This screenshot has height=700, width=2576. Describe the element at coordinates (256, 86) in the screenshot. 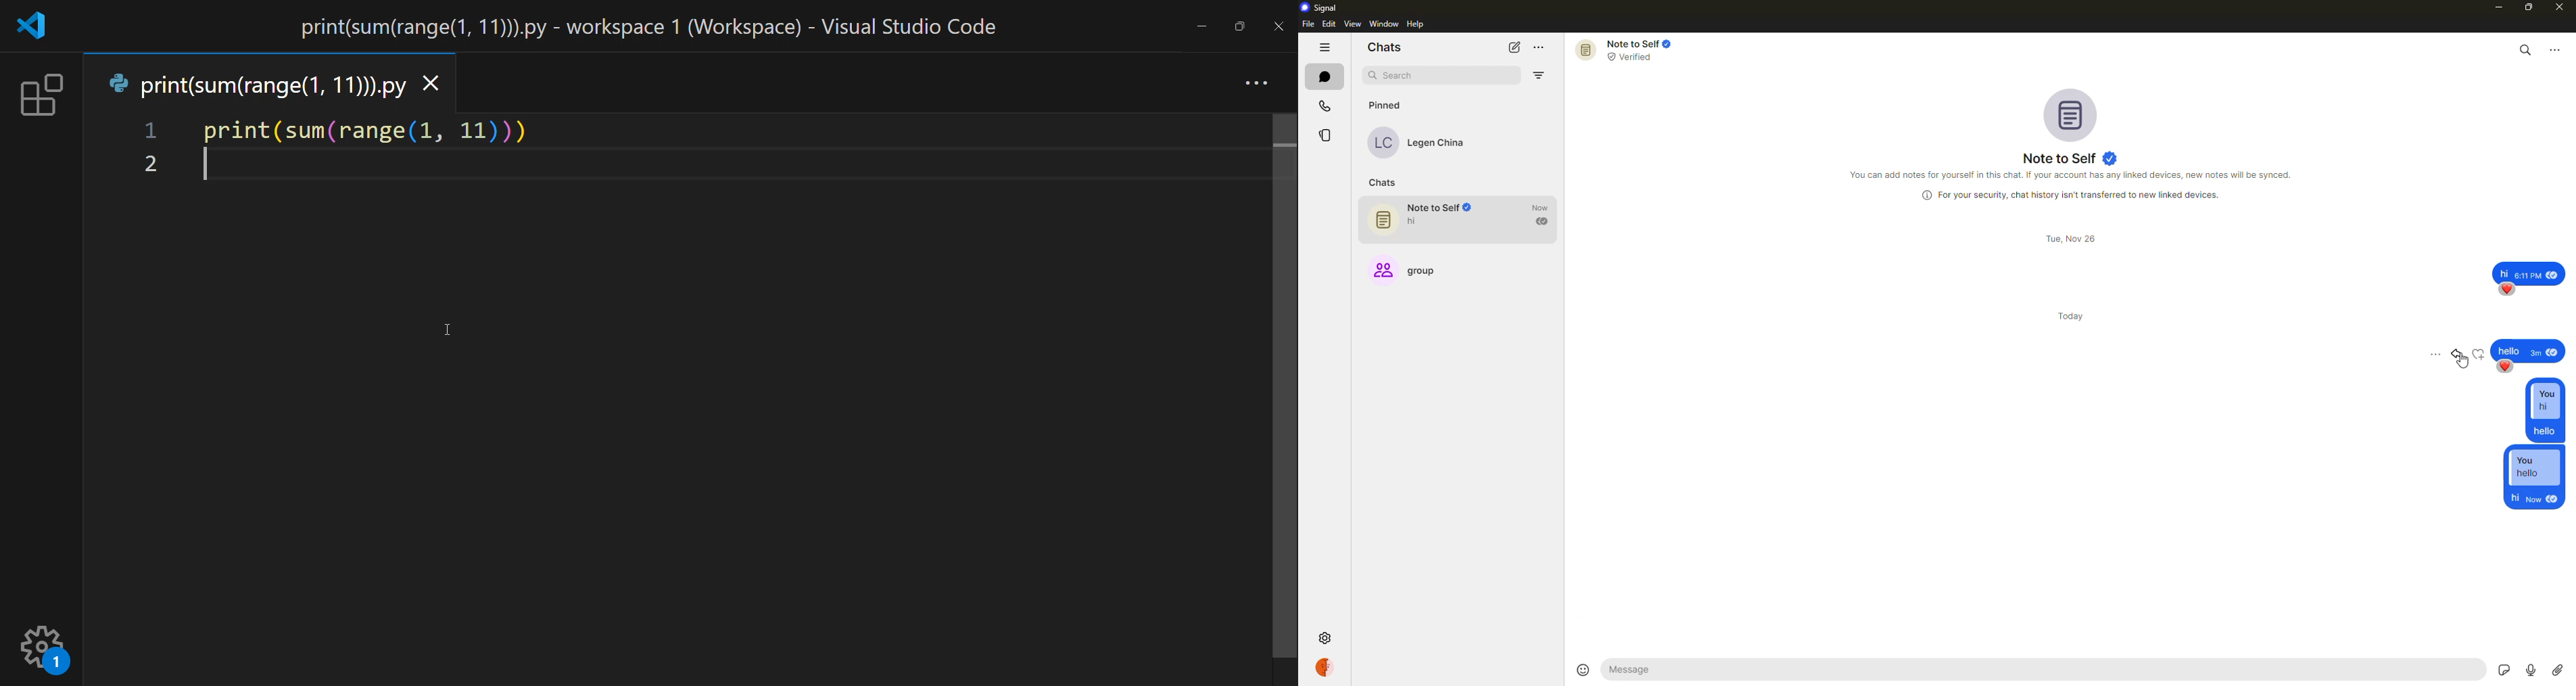

I see ` print(sum(range(1, 11))).py` at that location.